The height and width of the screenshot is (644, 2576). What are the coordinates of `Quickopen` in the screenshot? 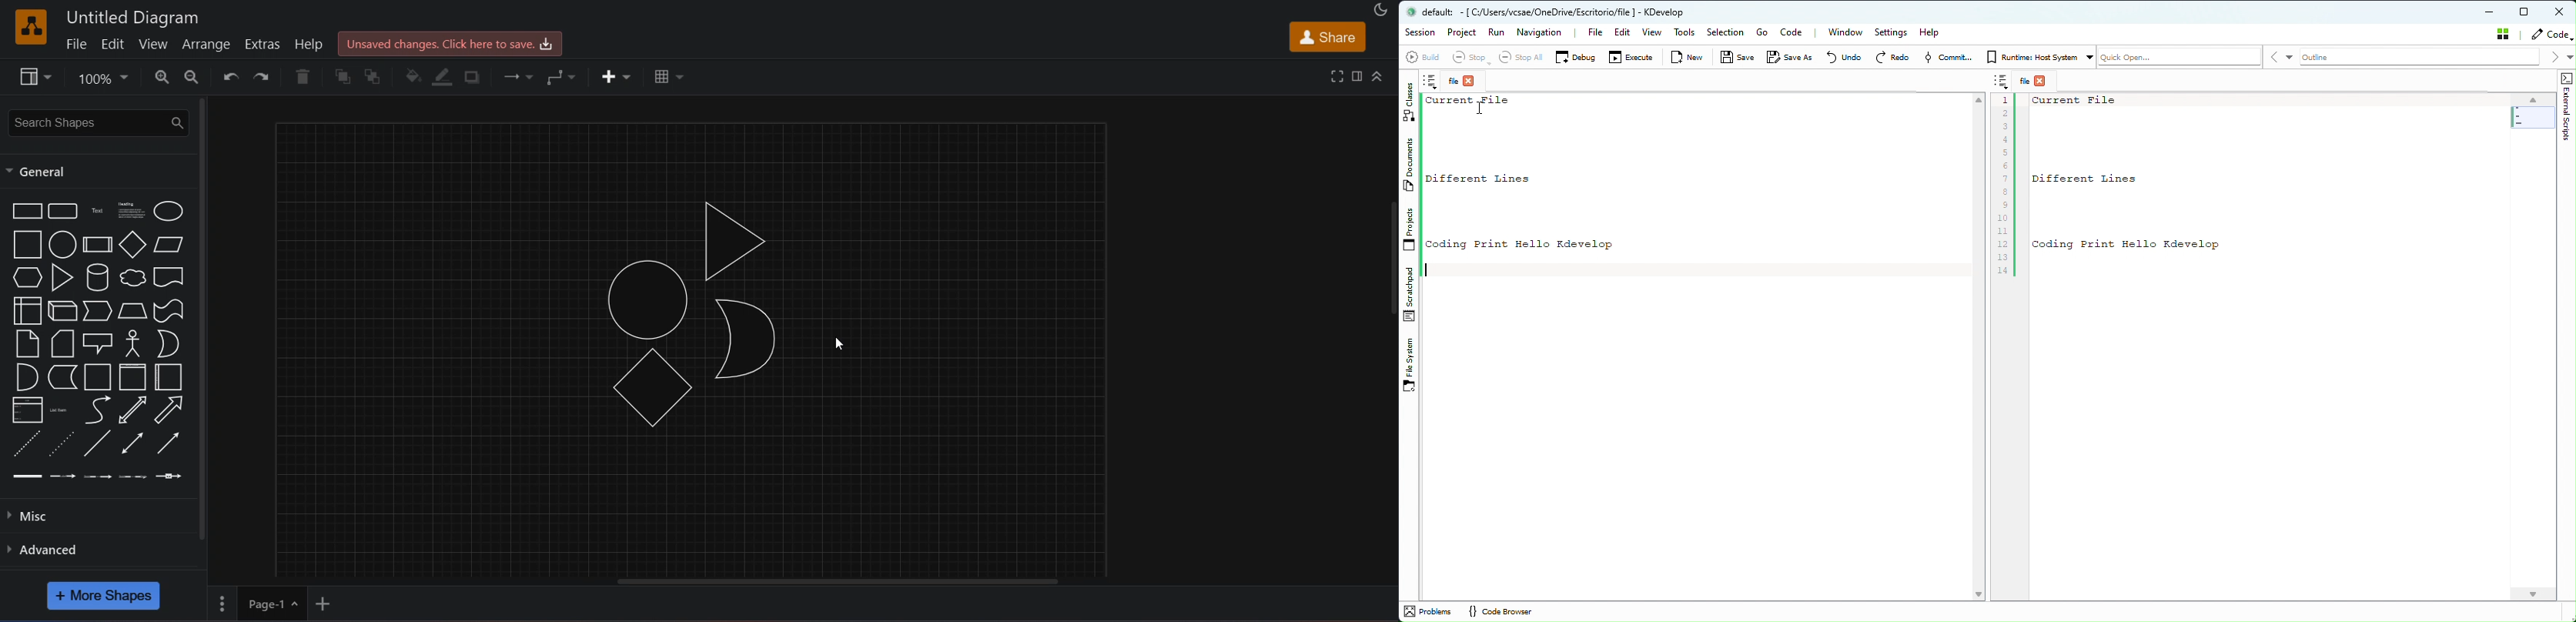 It's located at (2180, 59).